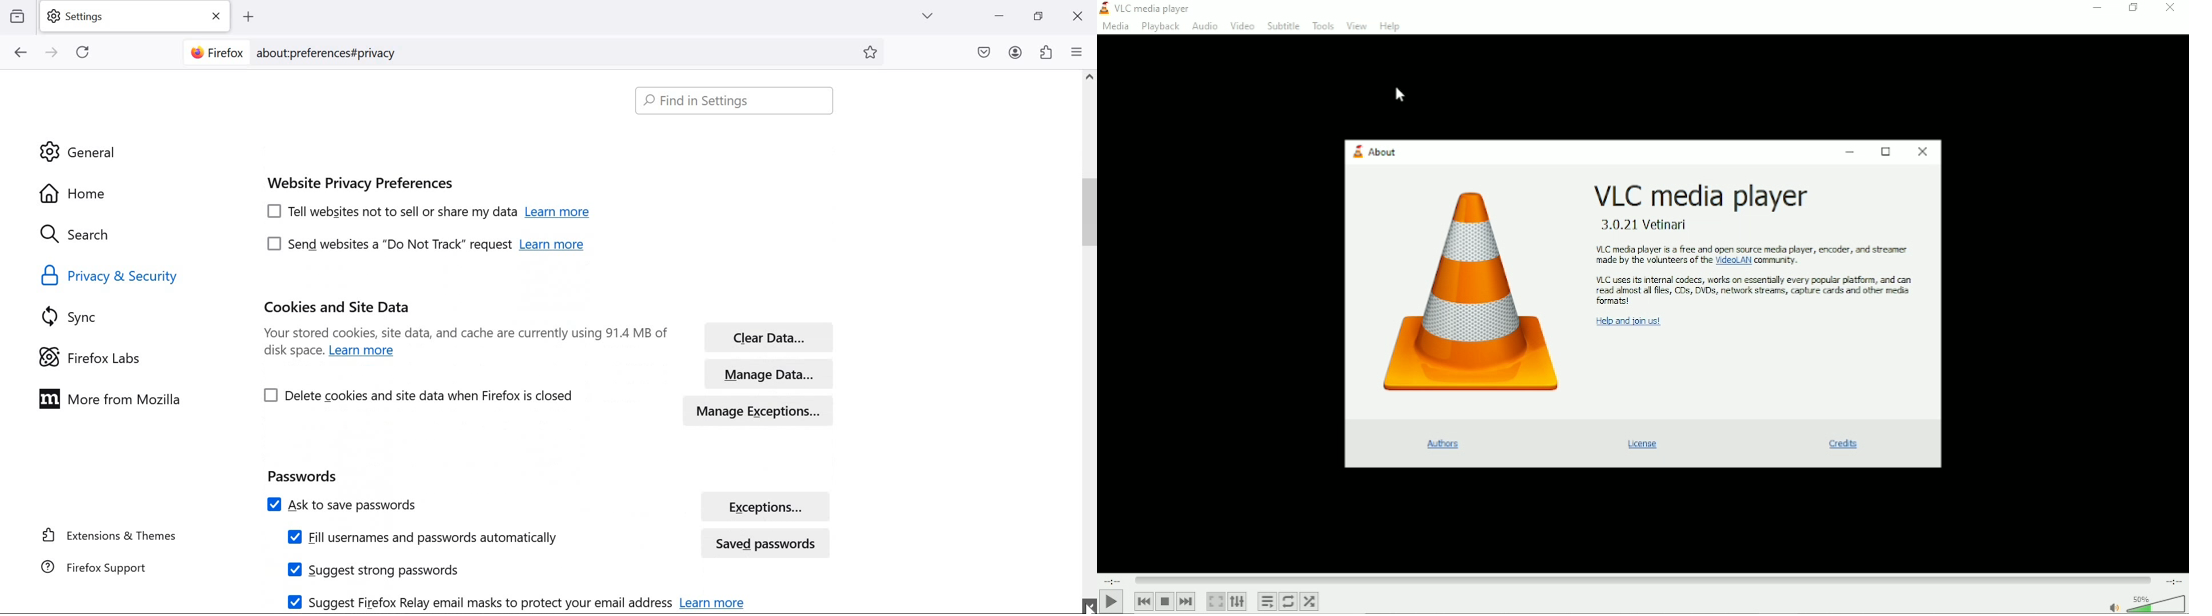 The image size is (2212, 616). What do you see at coordinates (105, 192) in the screenshot?
I see `Home` at bounding box center [105, 192].